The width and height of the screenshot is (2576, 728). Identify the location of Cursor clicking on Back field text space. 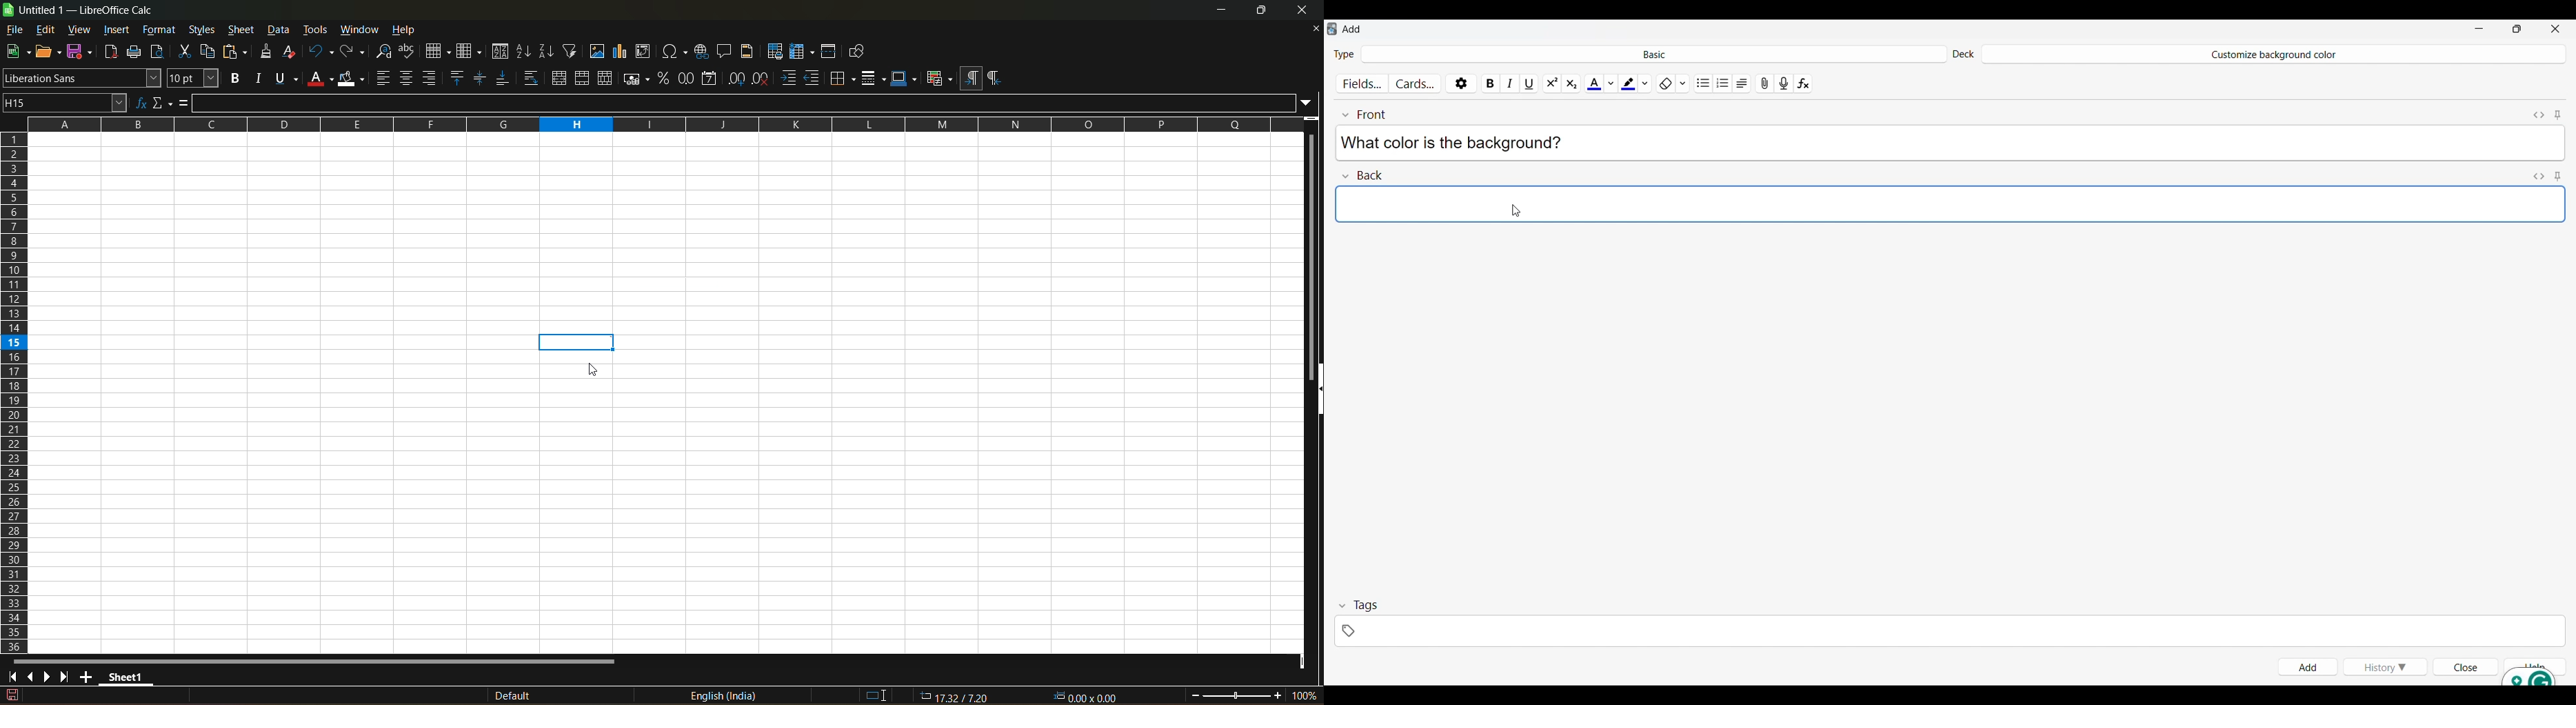
(1516, 212).